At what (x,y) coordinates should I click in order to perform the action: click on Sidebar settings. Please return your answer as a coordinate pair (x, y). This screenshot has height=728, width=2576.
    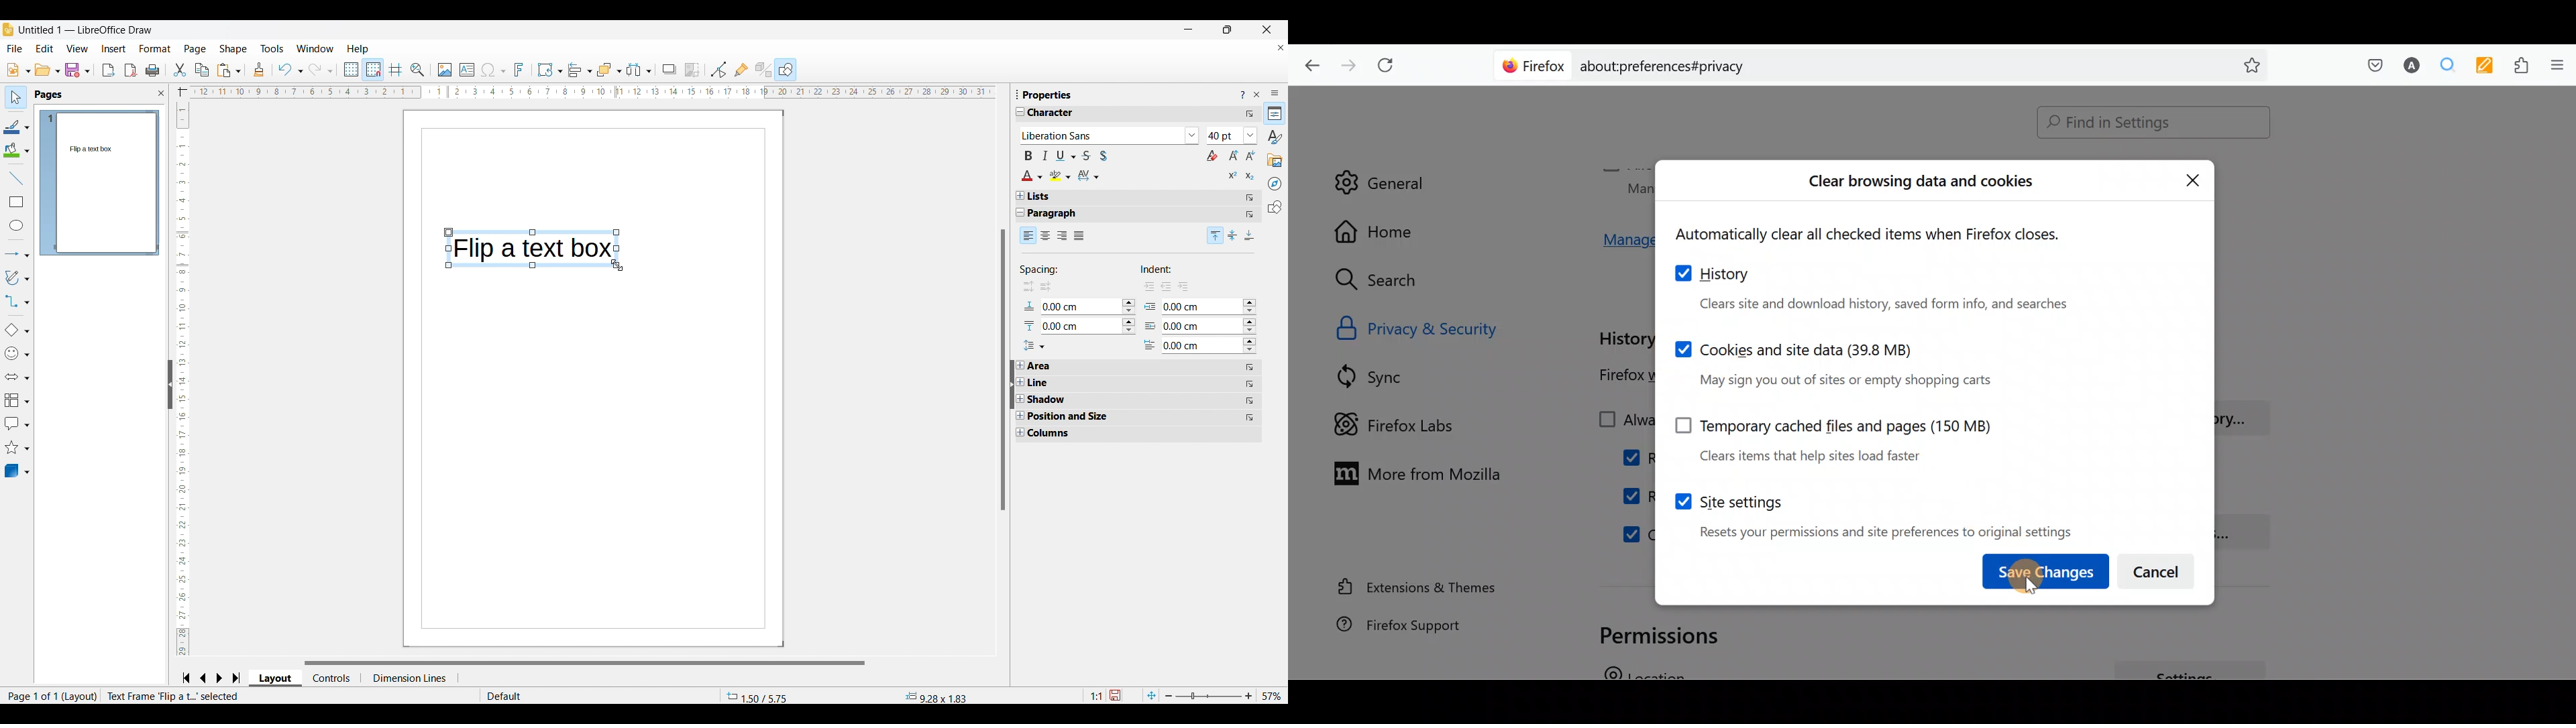
    Looking at the image, I should click on (1275, 93).